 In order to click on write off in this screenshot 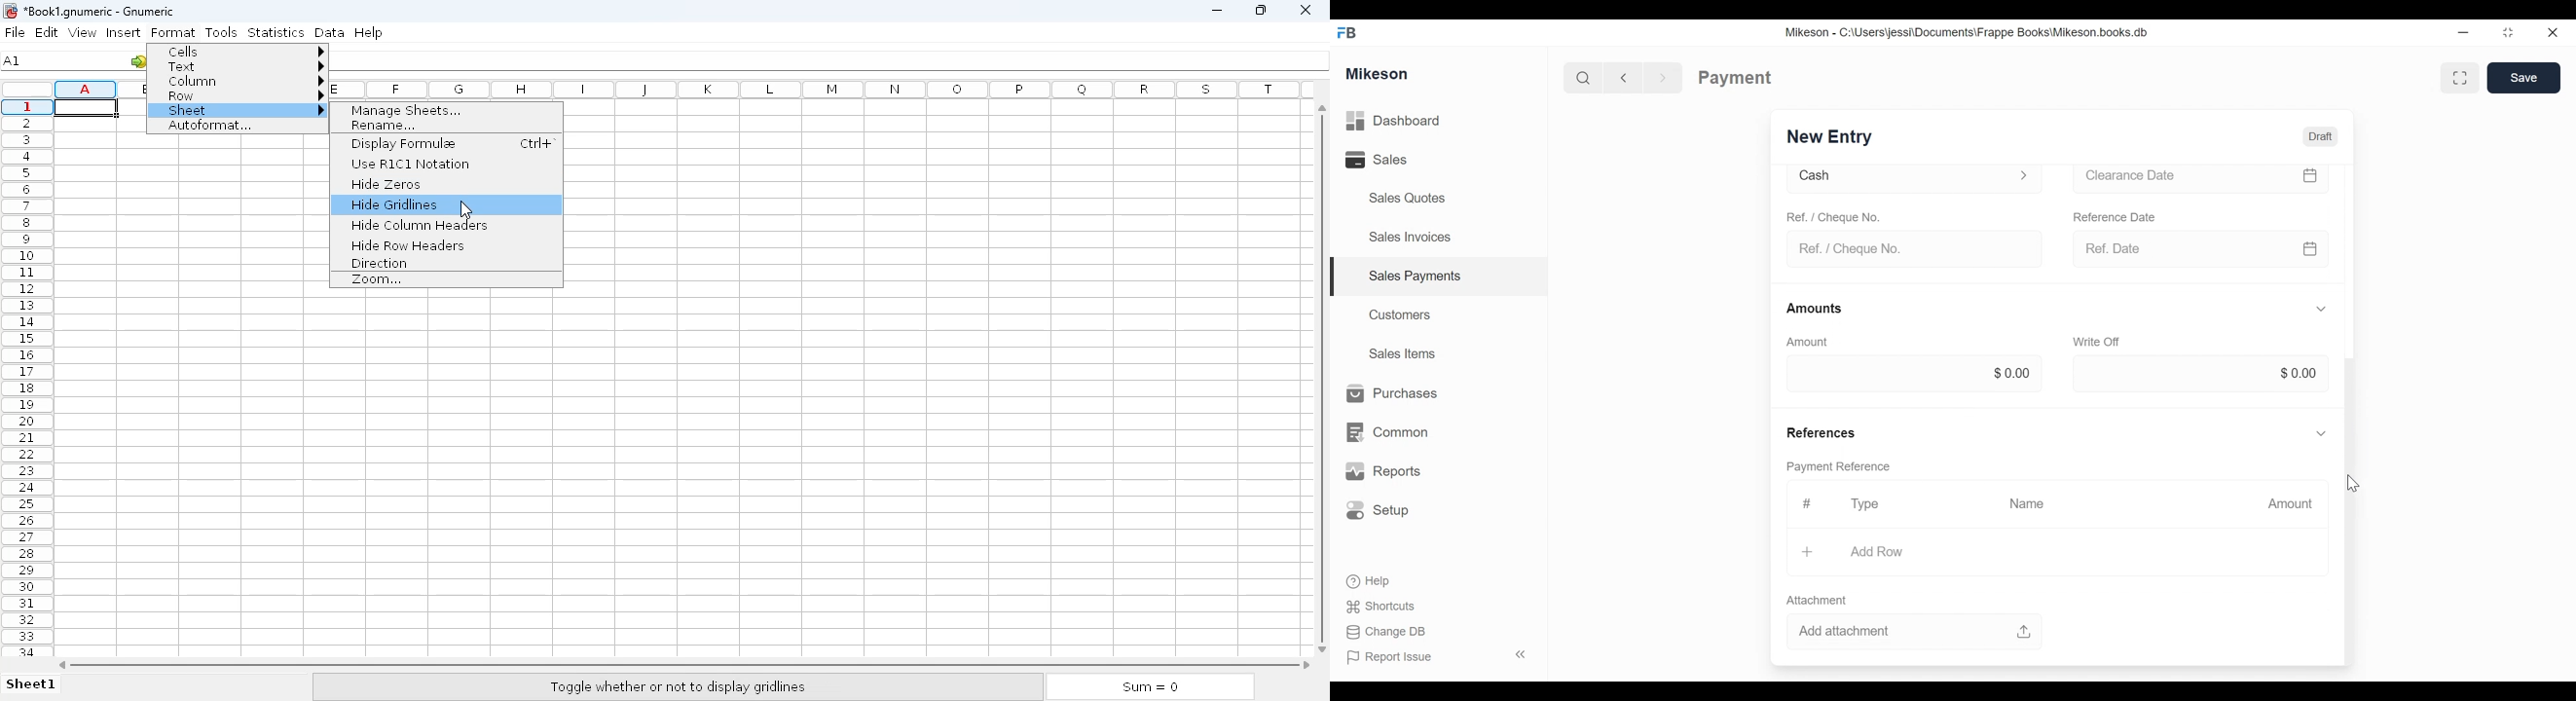, I will do `click(2095, 341)`.